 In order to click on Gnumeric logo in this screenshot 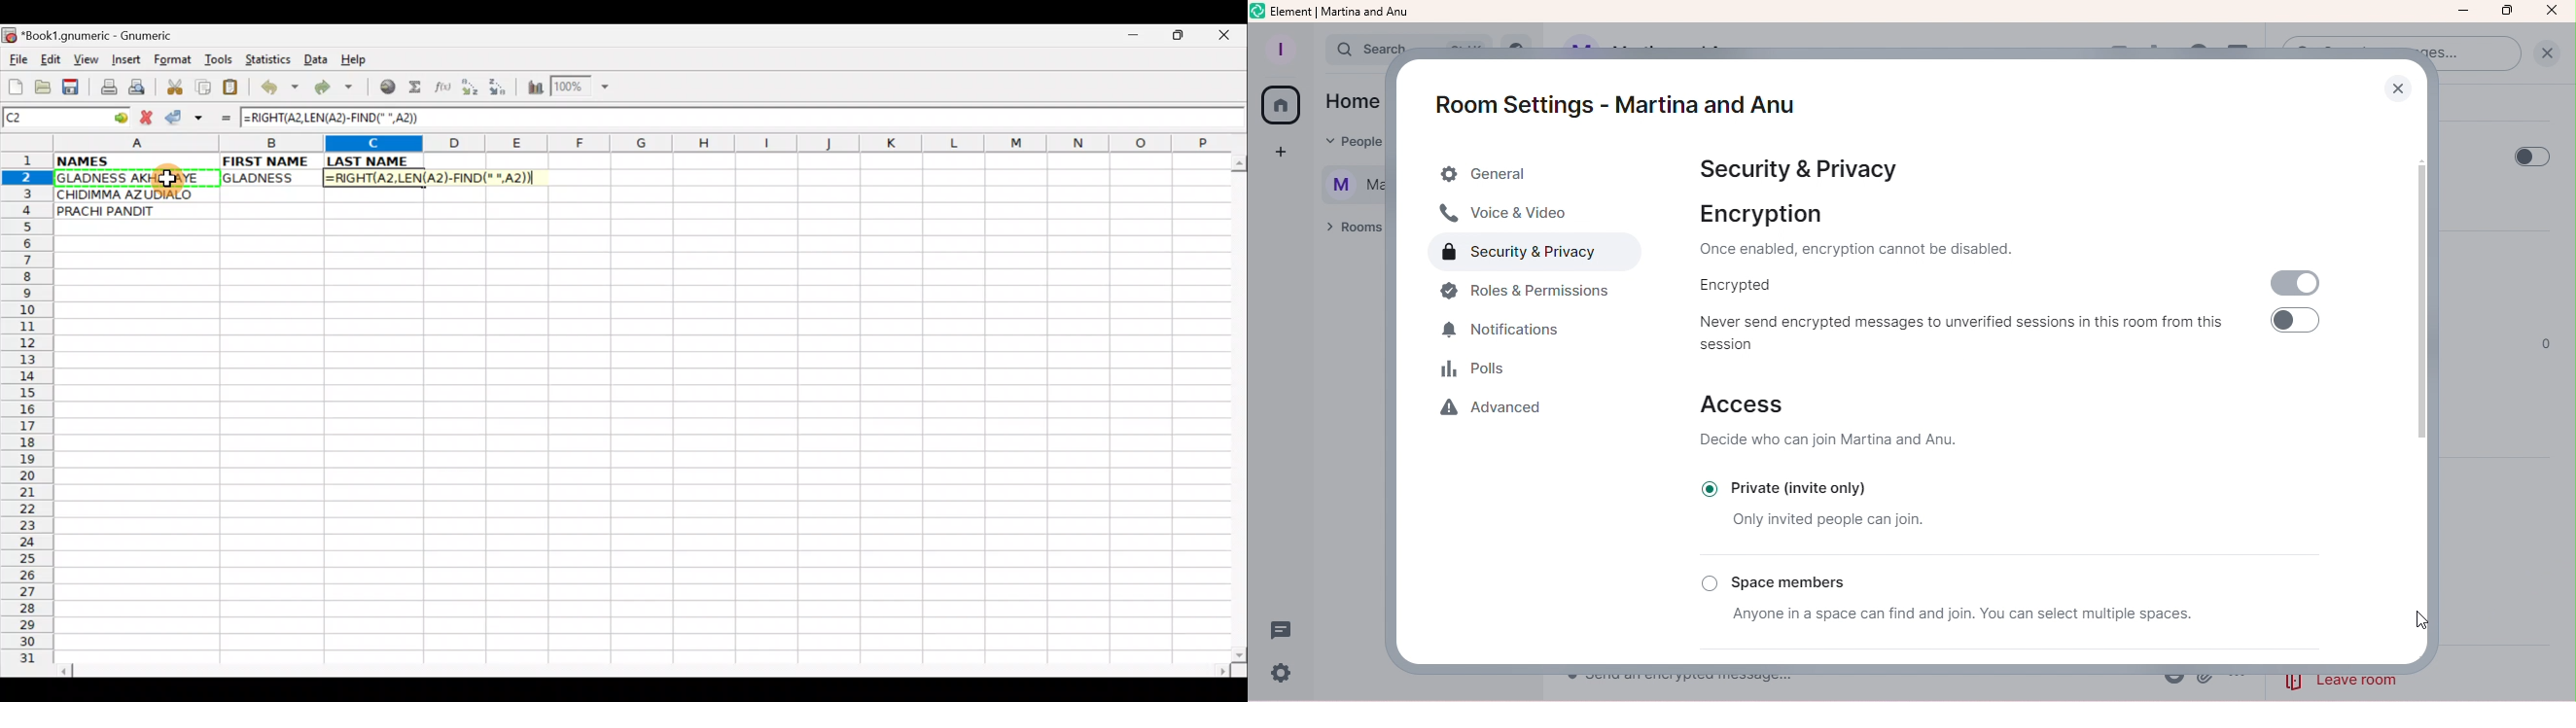, I will do `click(9, 36)`.